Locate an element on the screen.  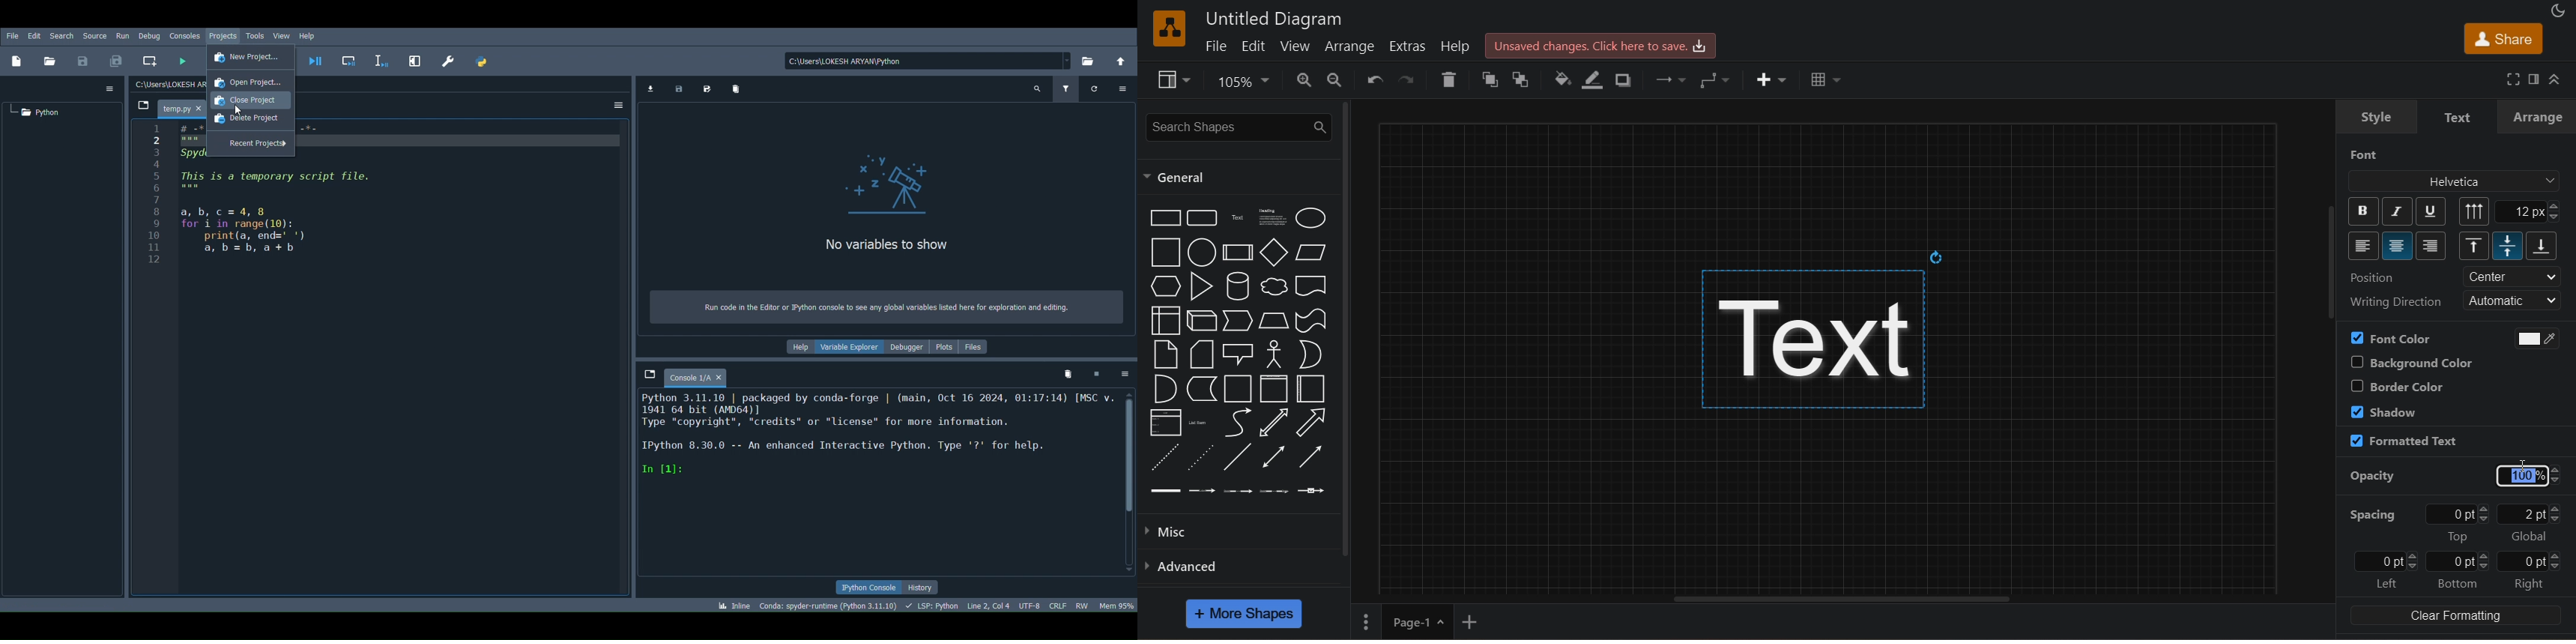
parallelogram is located at coordinates (1312, 253).